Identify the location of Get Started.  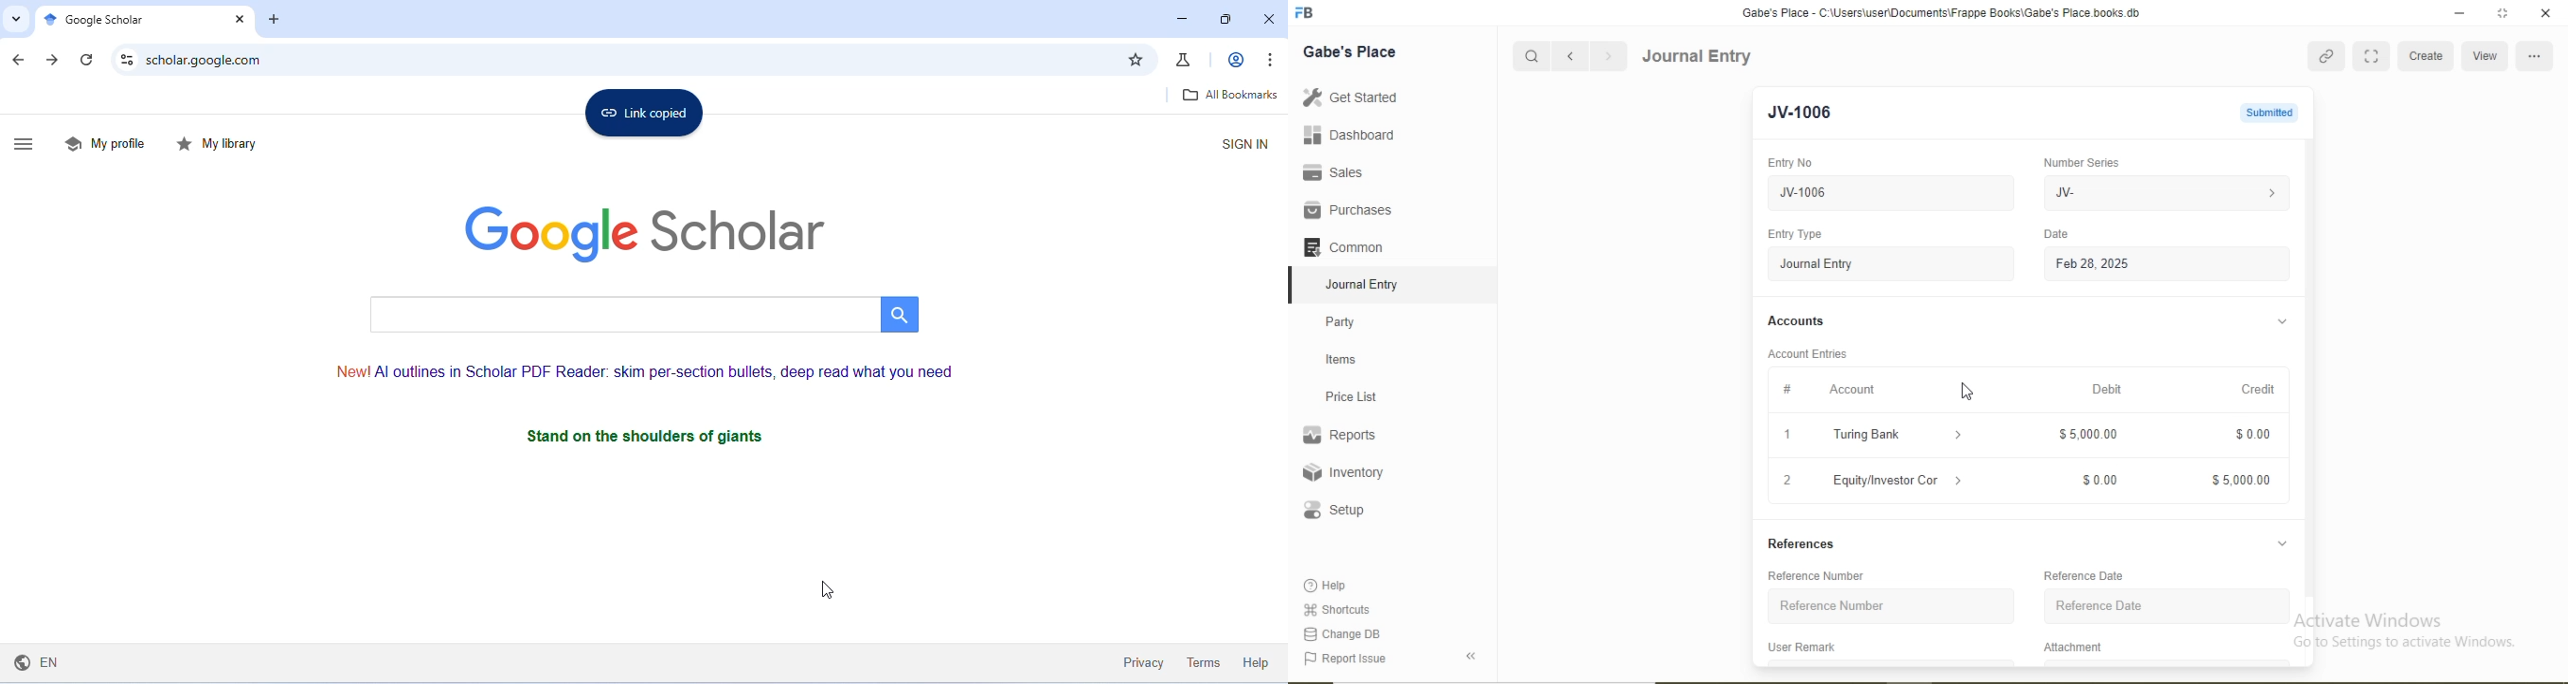
(1349, 96).